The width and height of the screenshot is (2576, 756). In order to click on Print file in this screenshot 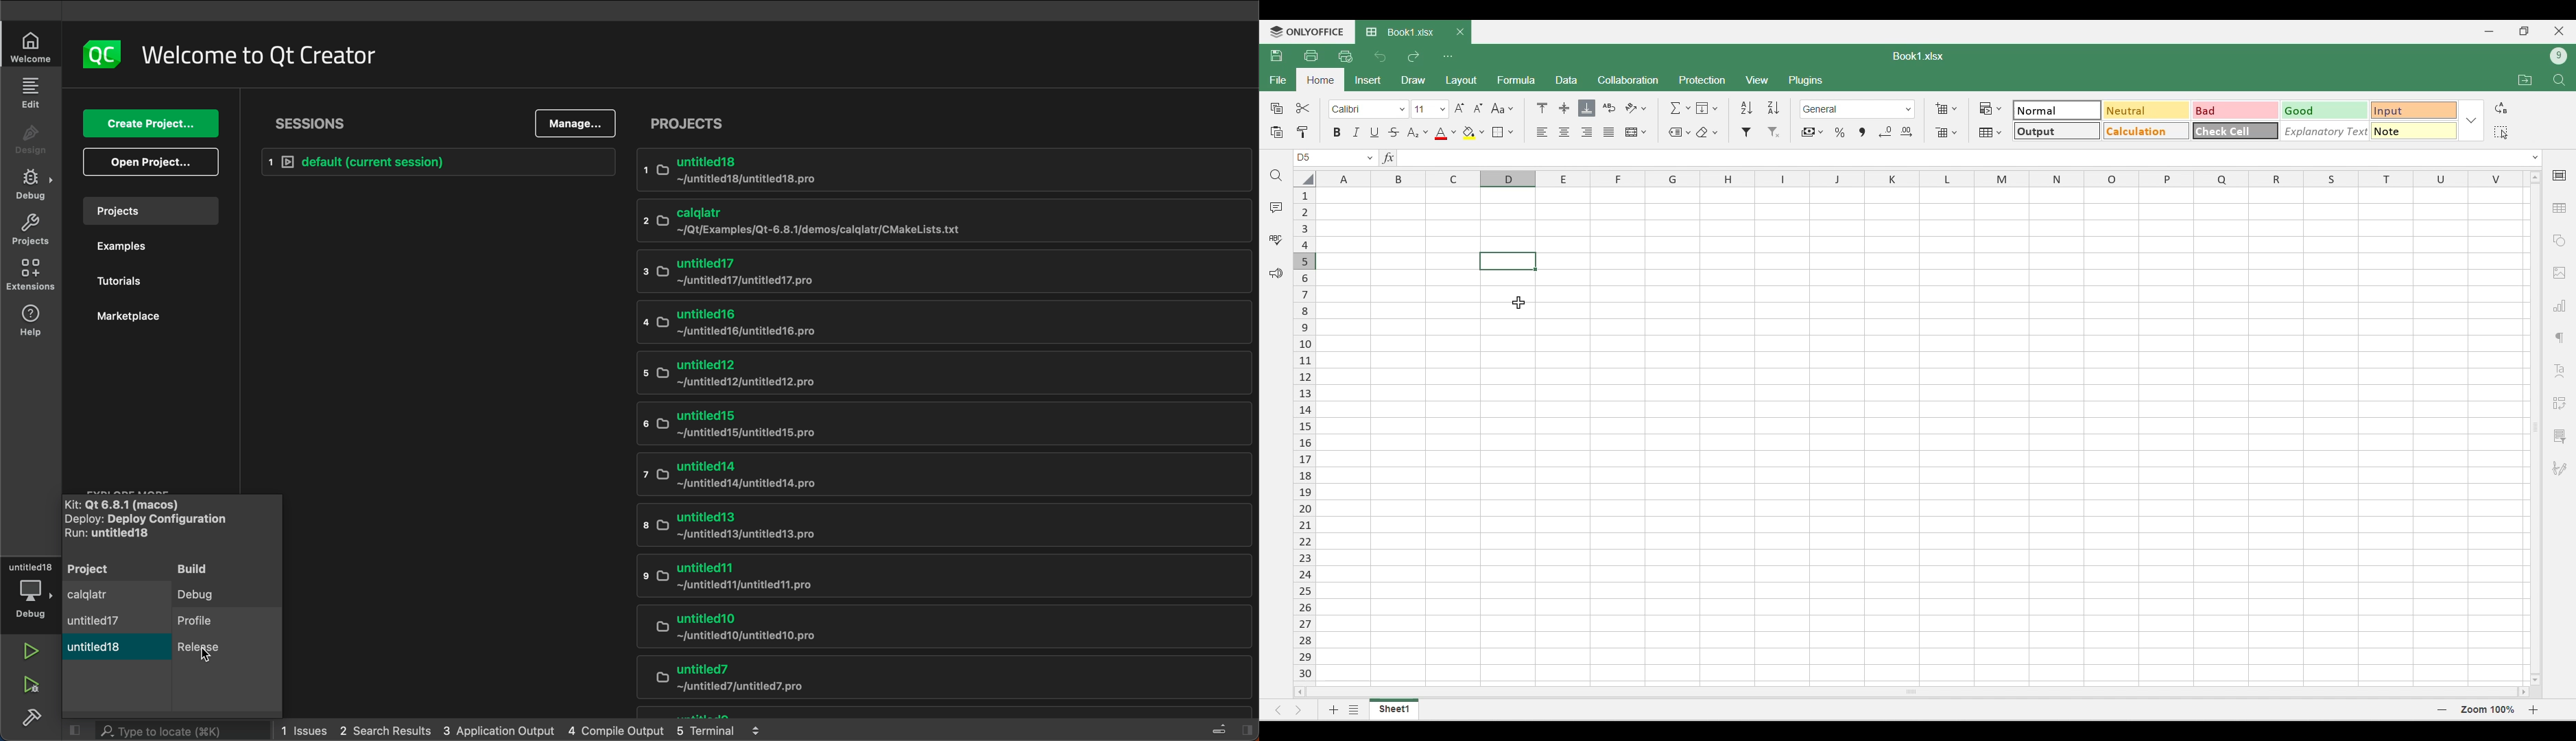, I will do `click(1311, 55)`.